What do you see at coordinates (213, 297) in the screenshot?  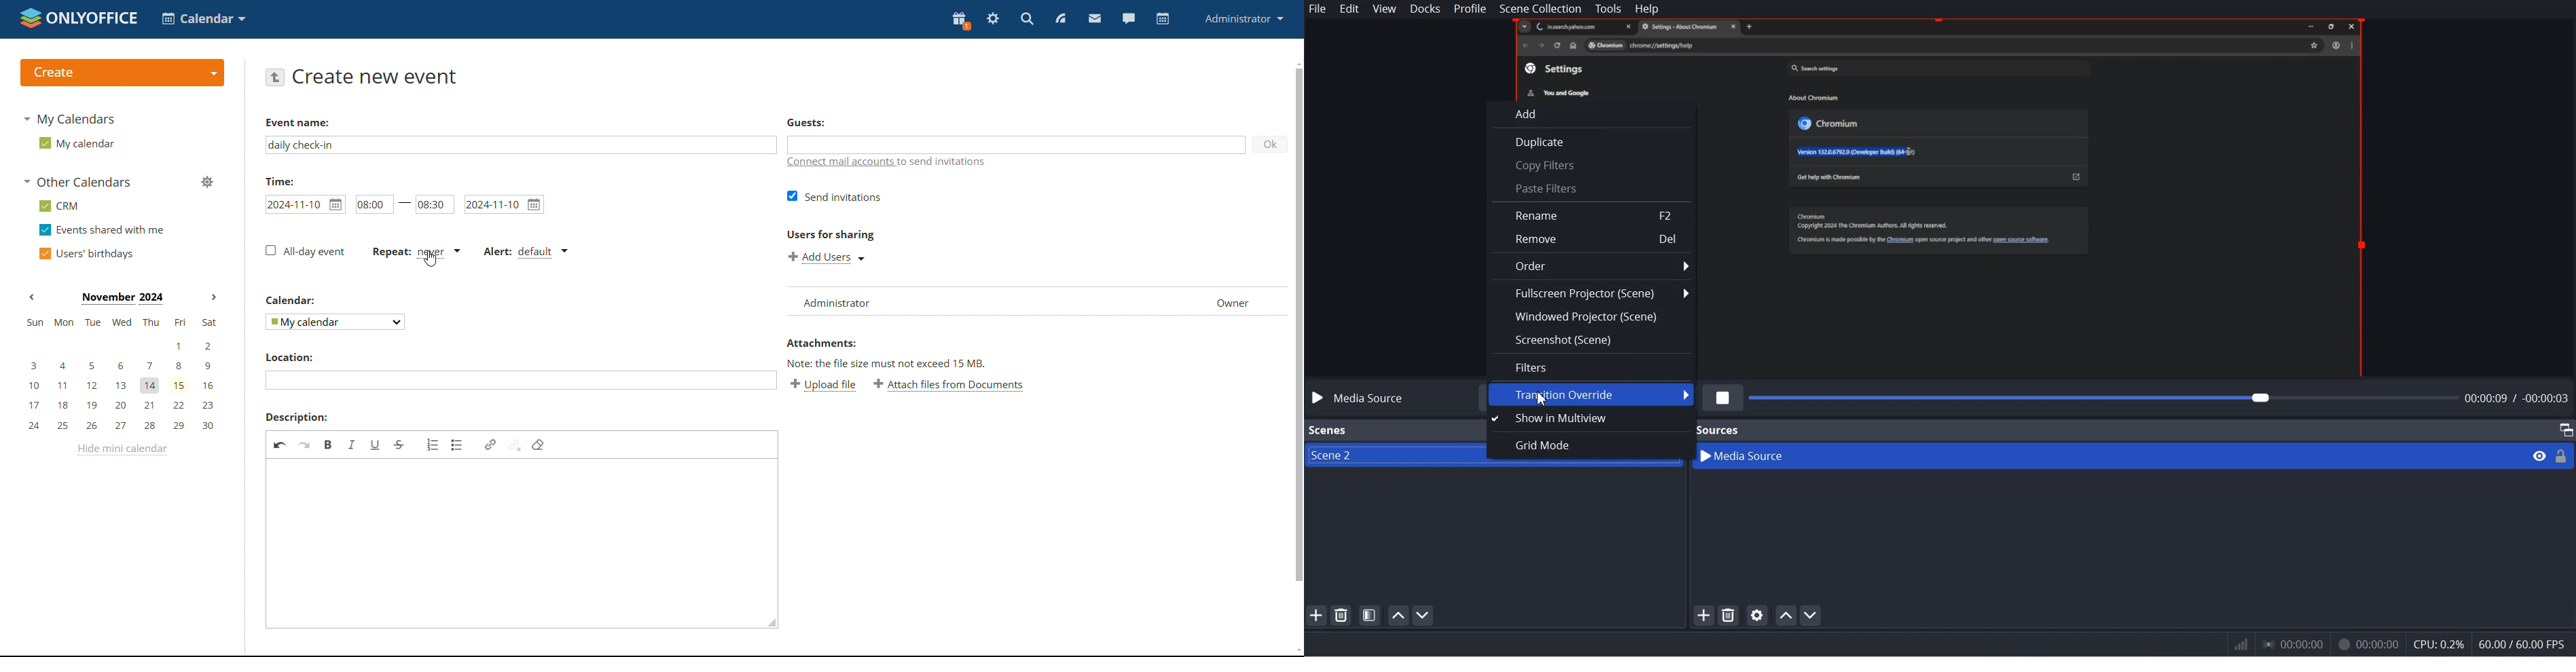 I see `next month` at bounding box center [213, 297].